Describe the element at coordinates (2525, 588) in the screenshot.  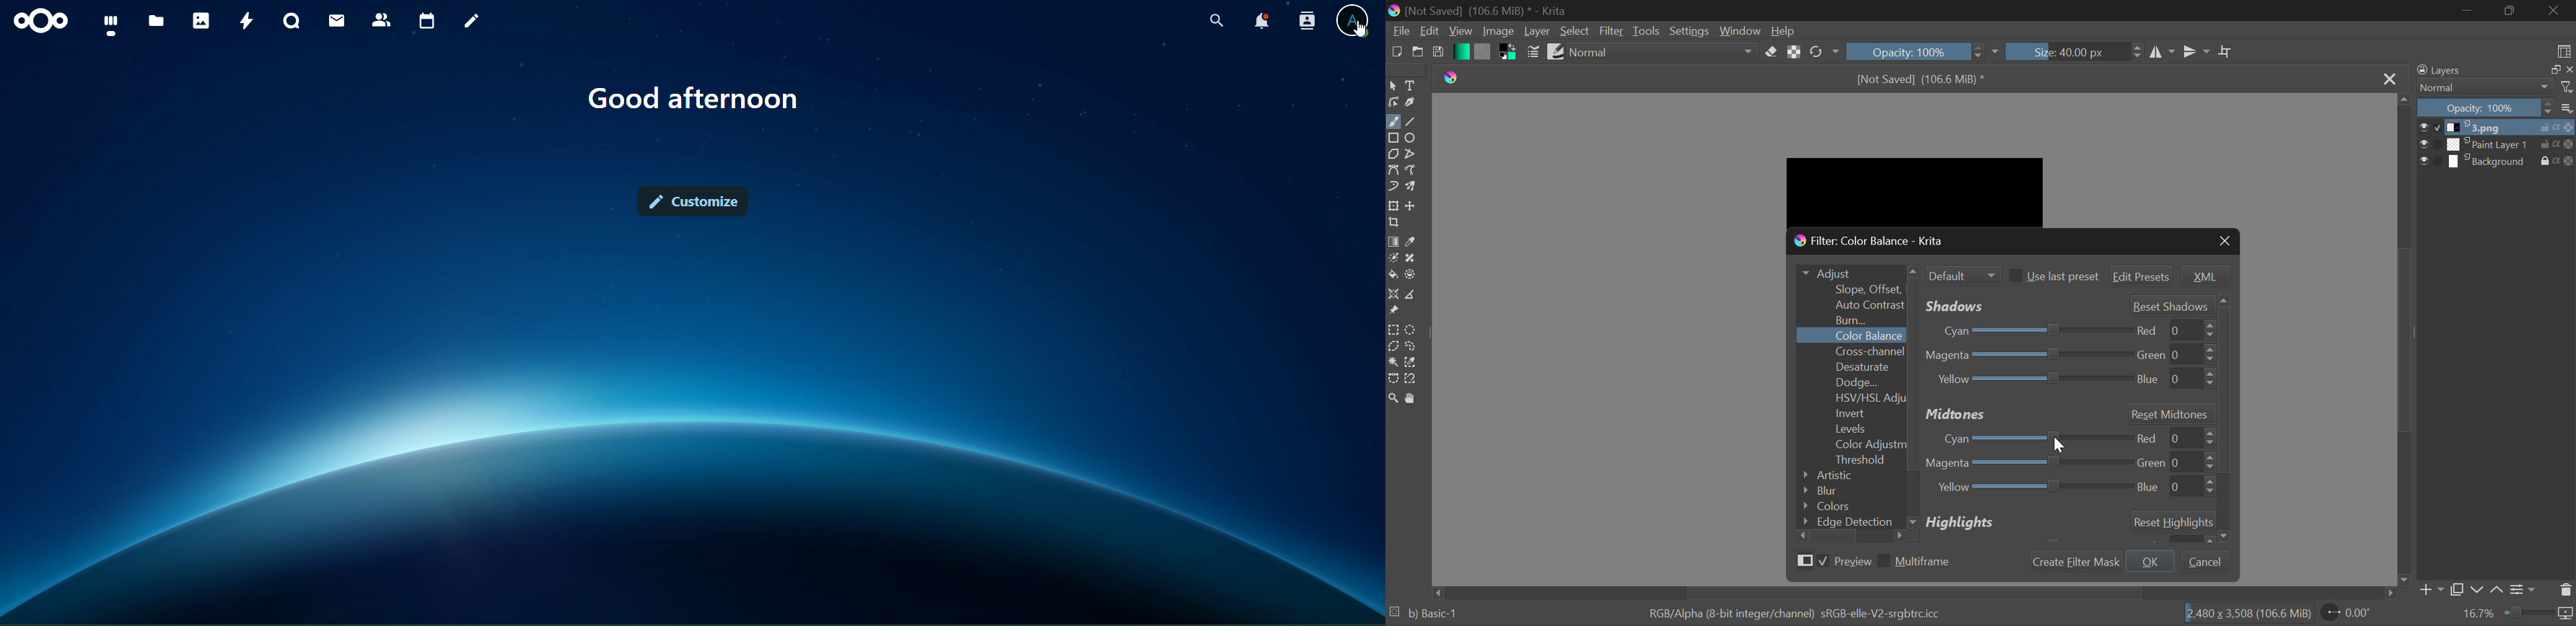
I see `Settings` at that location.